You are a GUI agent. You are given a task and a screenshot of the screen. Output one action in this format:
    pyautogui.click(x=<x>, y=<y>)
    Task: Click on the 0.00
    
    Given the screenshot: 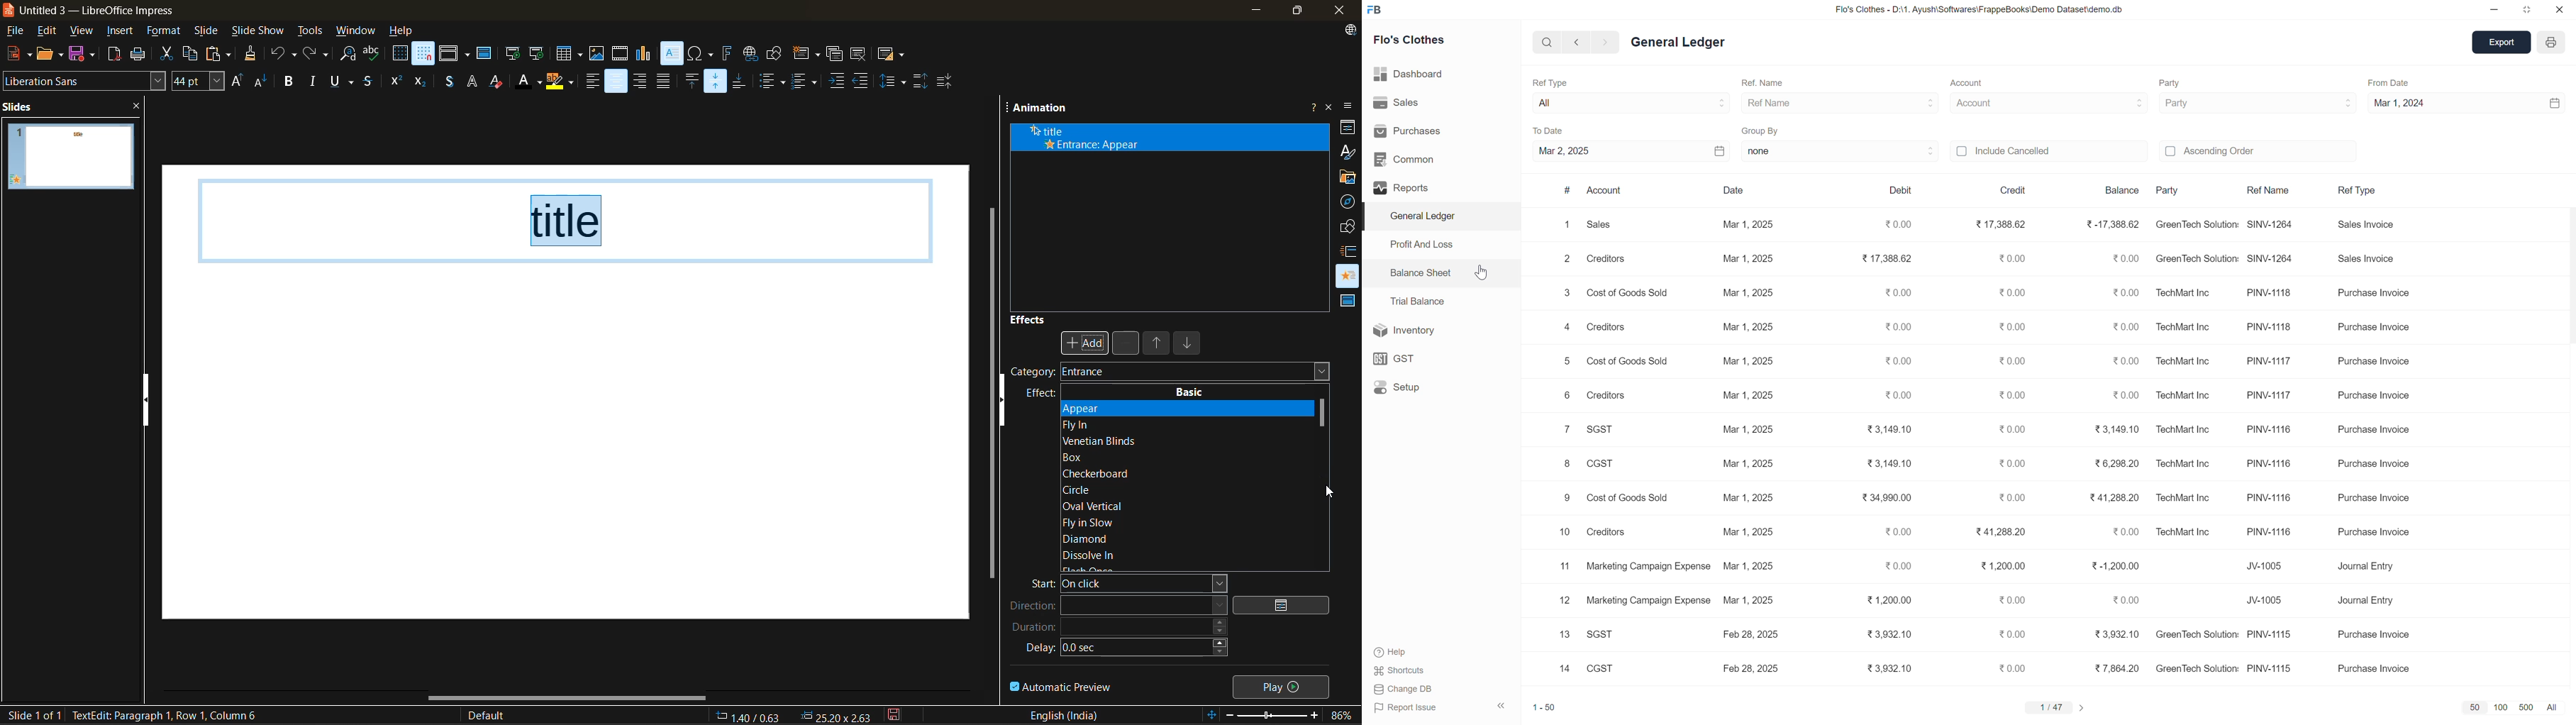 What is the action you would take?
    pyautogui.click(x=1894, y=566)
    